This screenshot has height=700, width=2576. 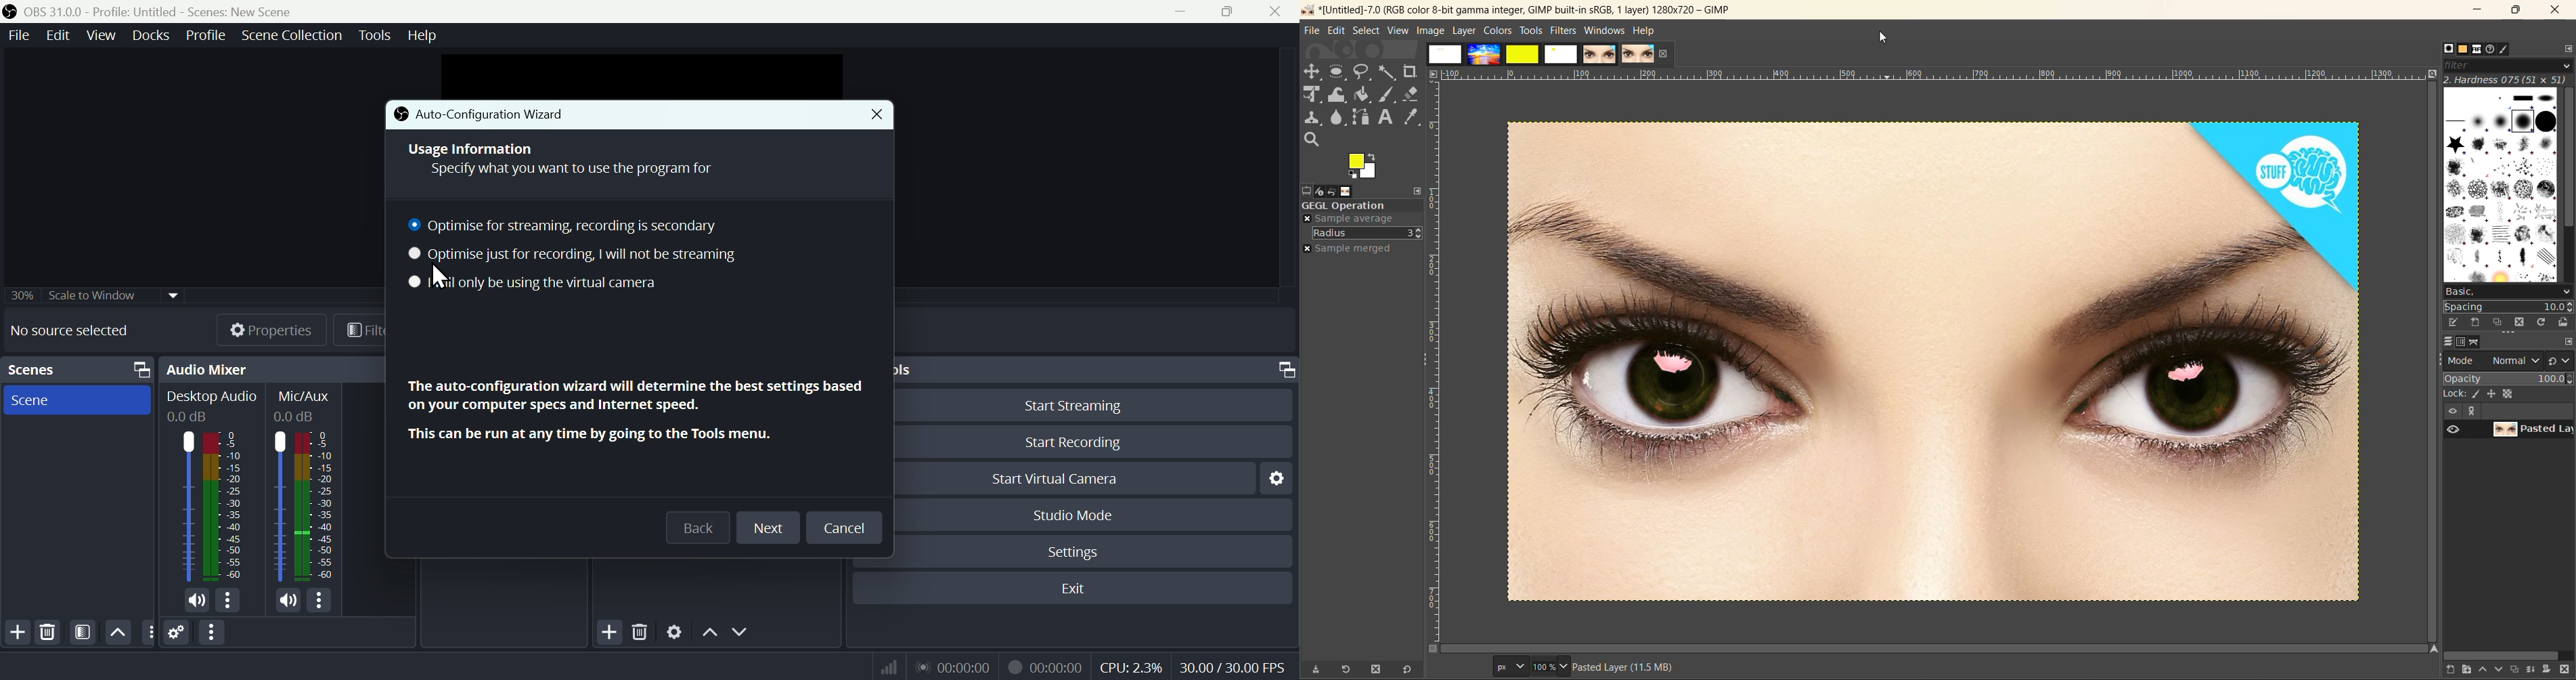 What do you see at coordinates (1522, 8) in the screenshot?
I see `app name and file name` at bounding box center [1522, 8].